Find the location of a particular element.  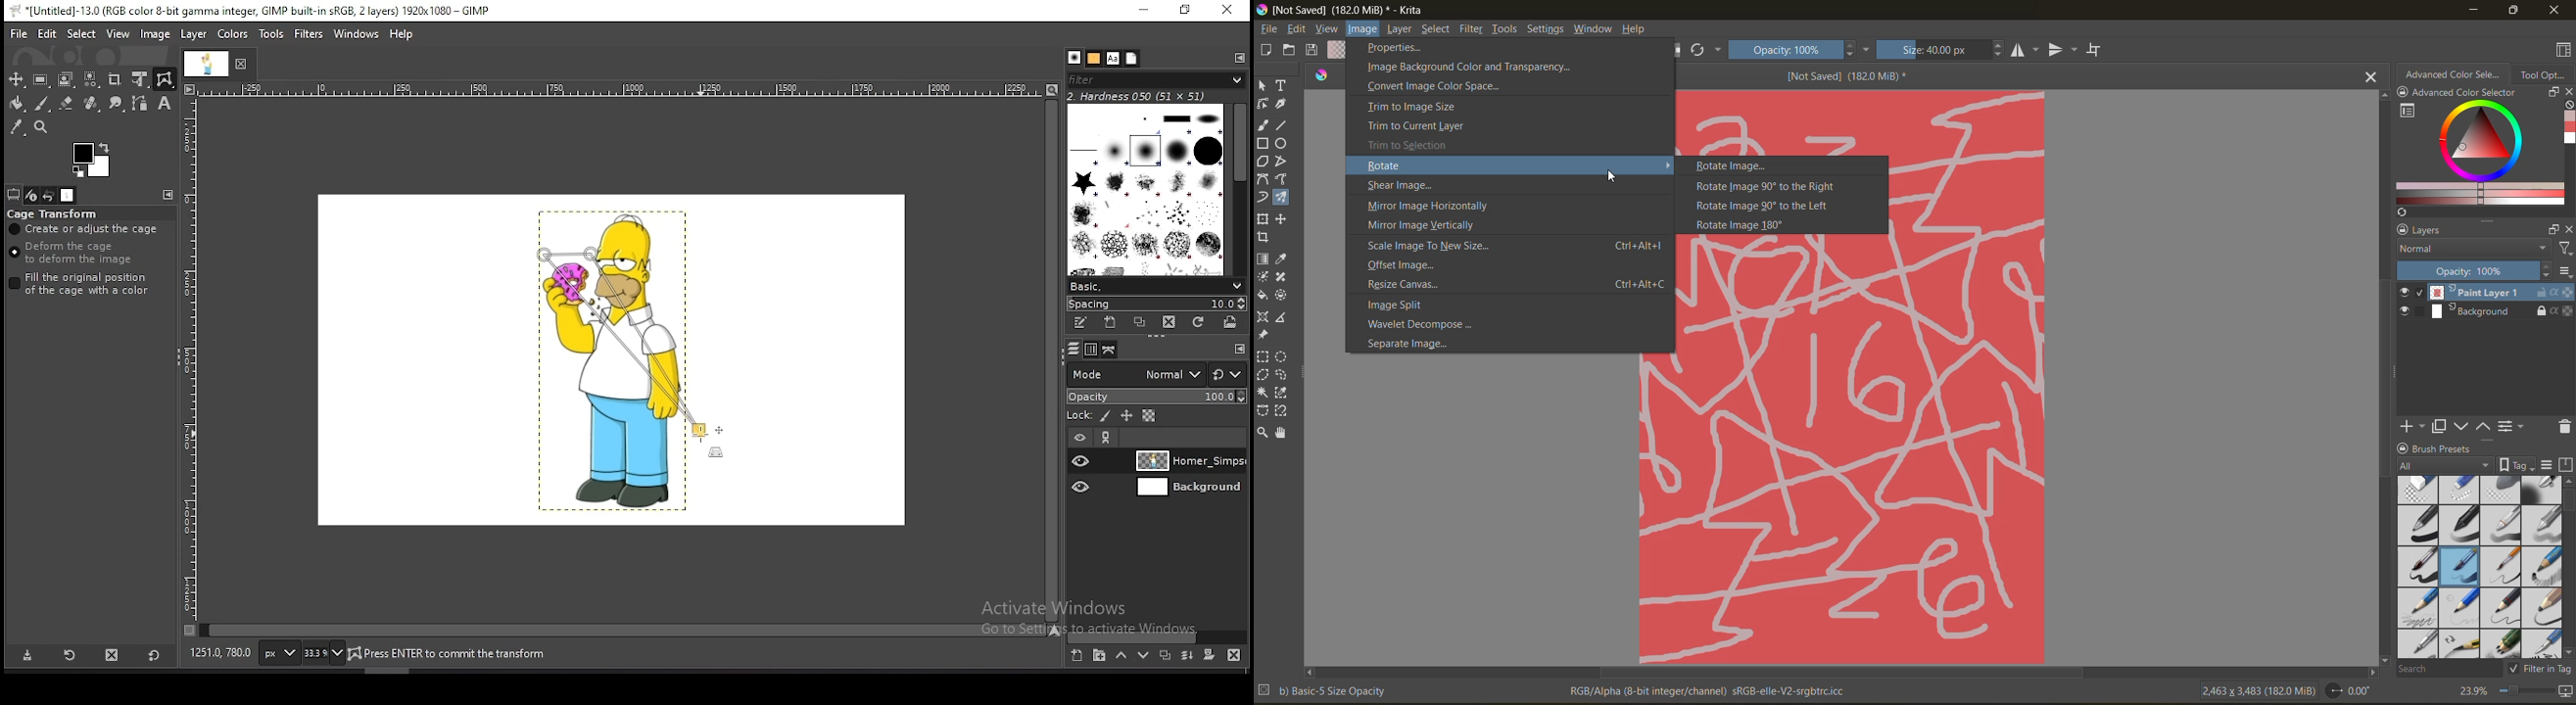

tag is located at coordinates (2444, 466).